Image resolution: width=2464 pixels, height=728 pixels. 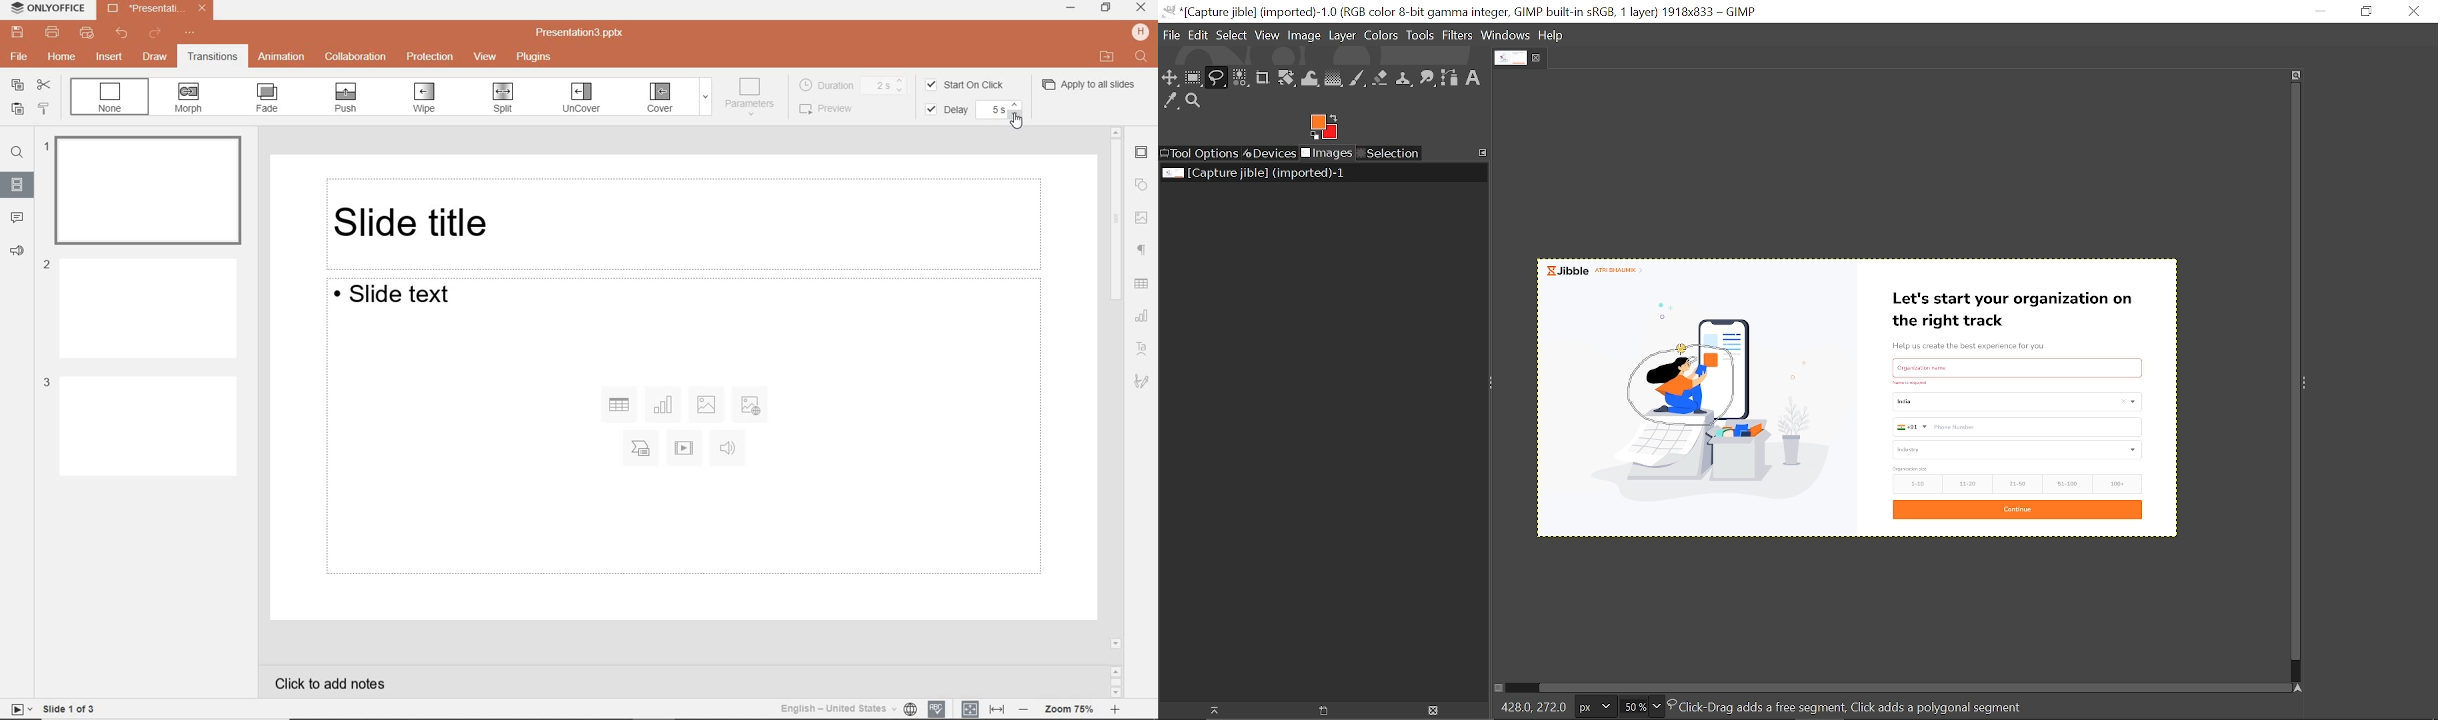 I want to click on 428.0,272.0, so click(x=1529, y=710).